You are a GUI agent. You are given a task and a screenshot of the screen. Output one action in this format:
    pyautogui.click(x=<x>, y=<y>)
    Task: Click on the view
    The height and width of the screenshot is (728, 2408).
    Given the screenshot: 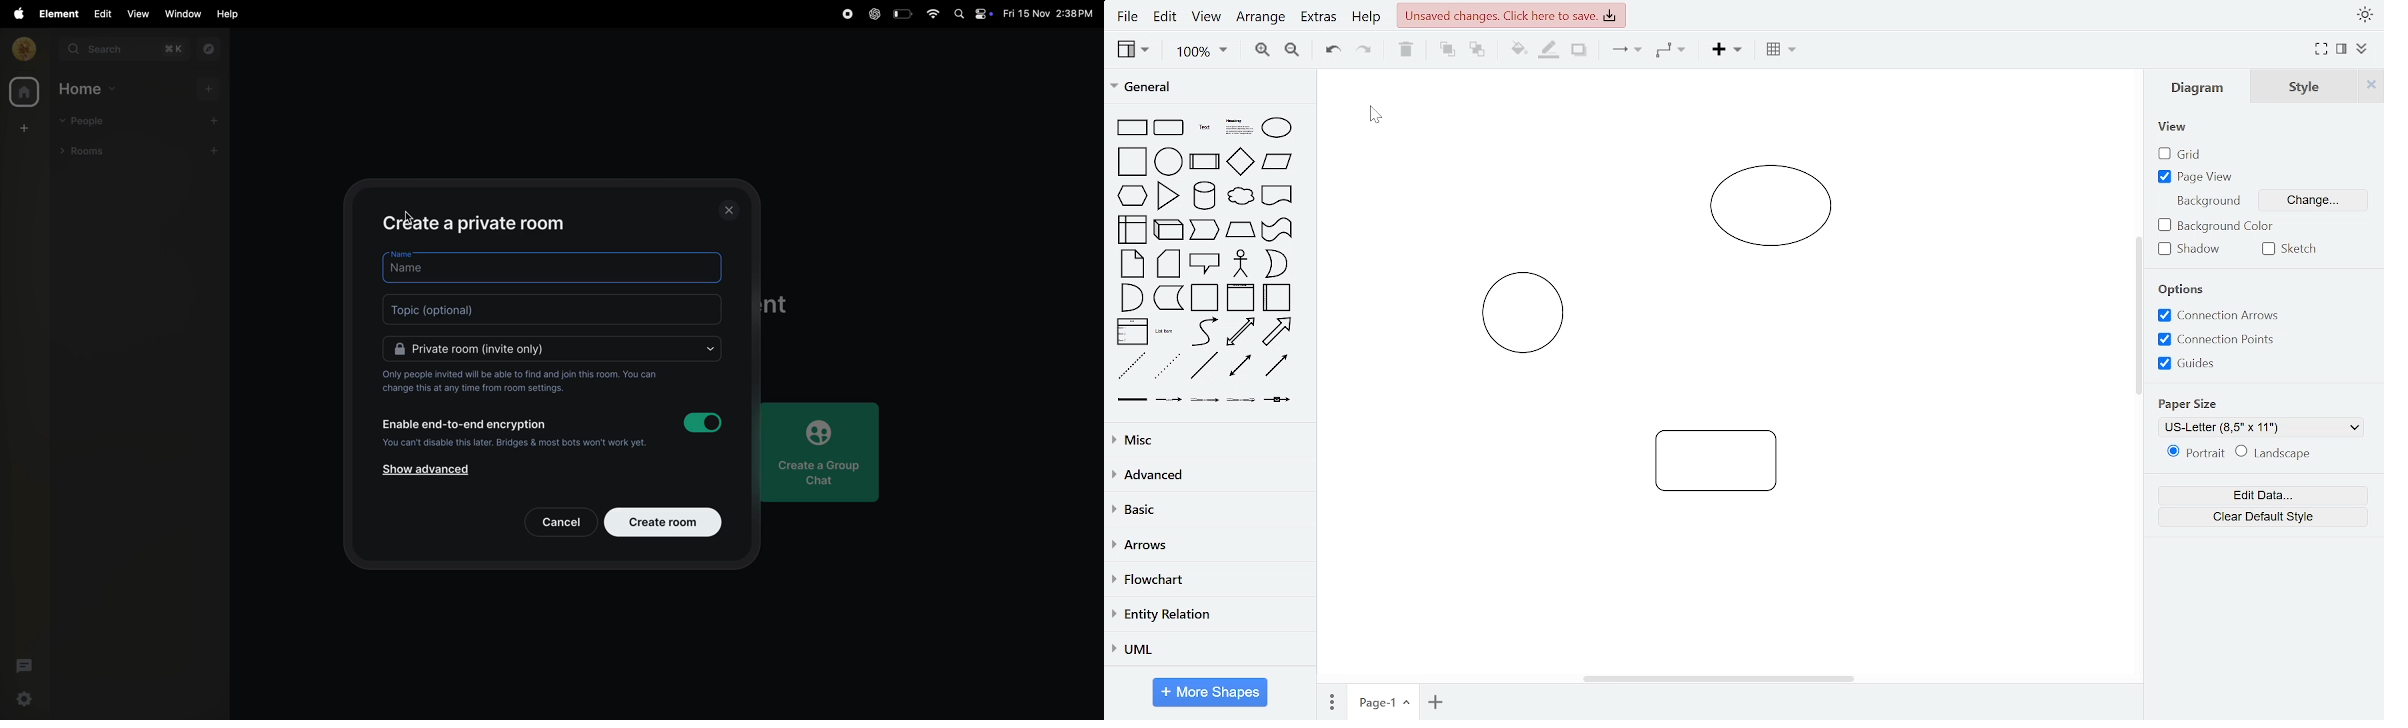 What is the action you would take?
    pyautogui.click(x=1209, y=18)
    